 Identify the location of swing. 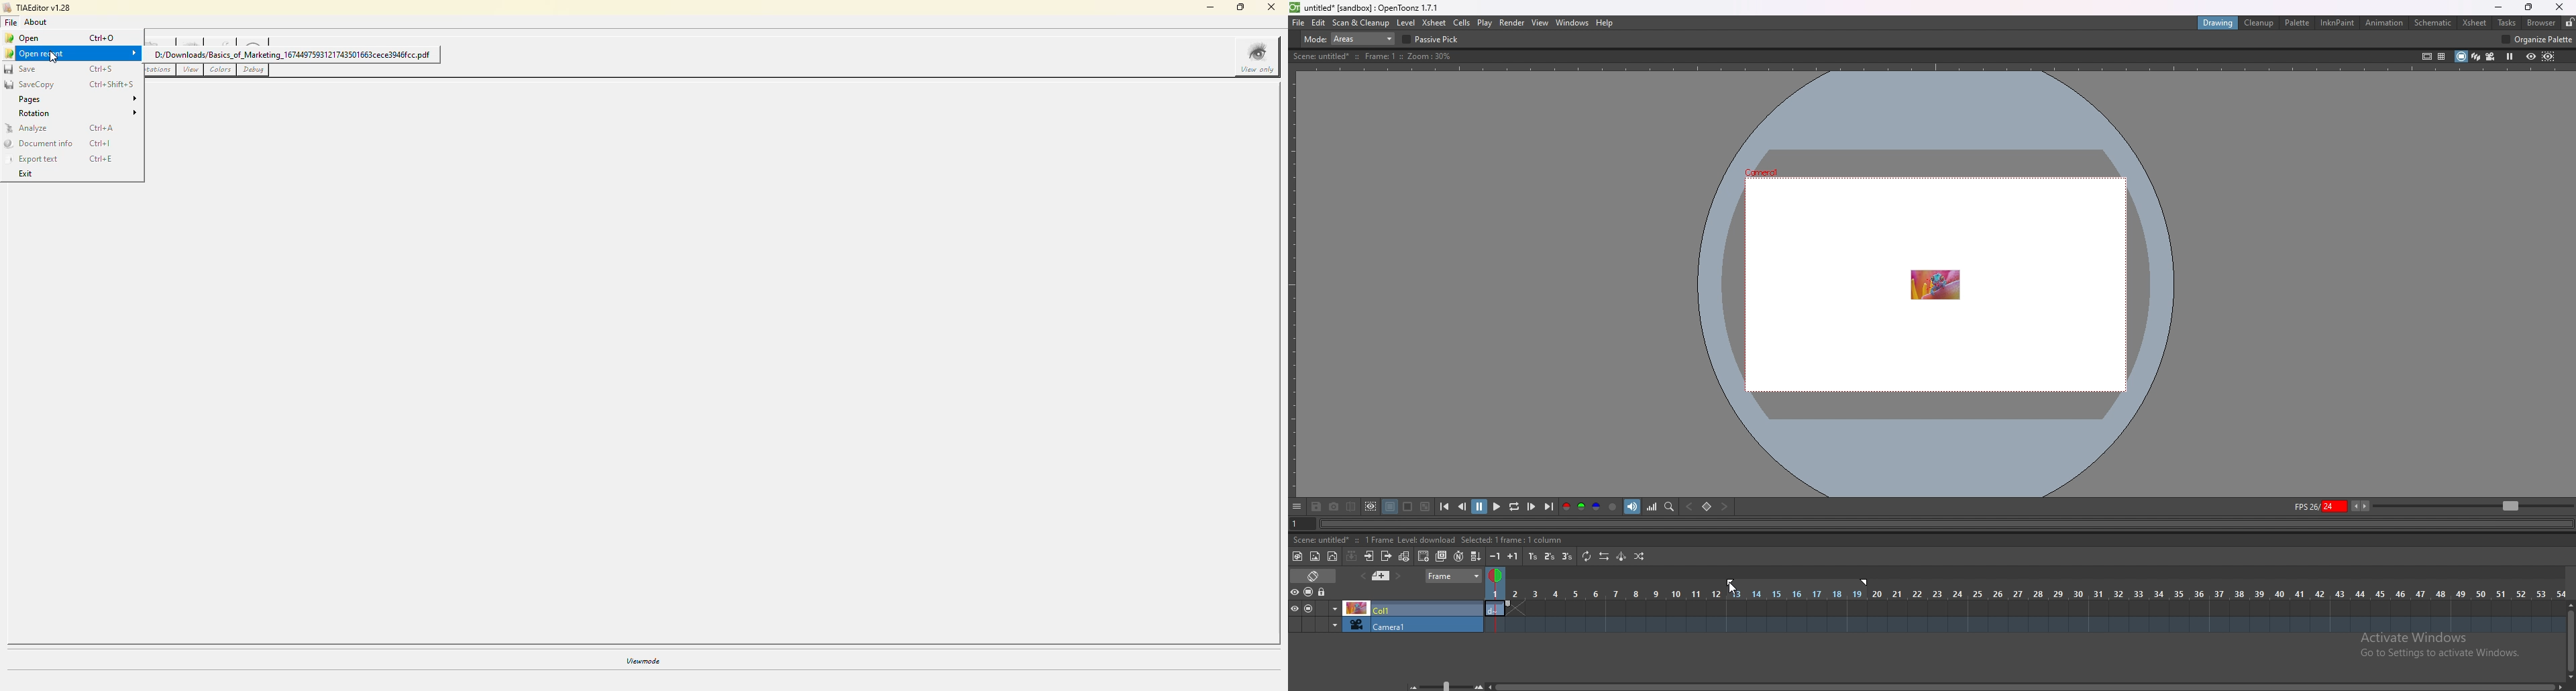
(1622, 555).